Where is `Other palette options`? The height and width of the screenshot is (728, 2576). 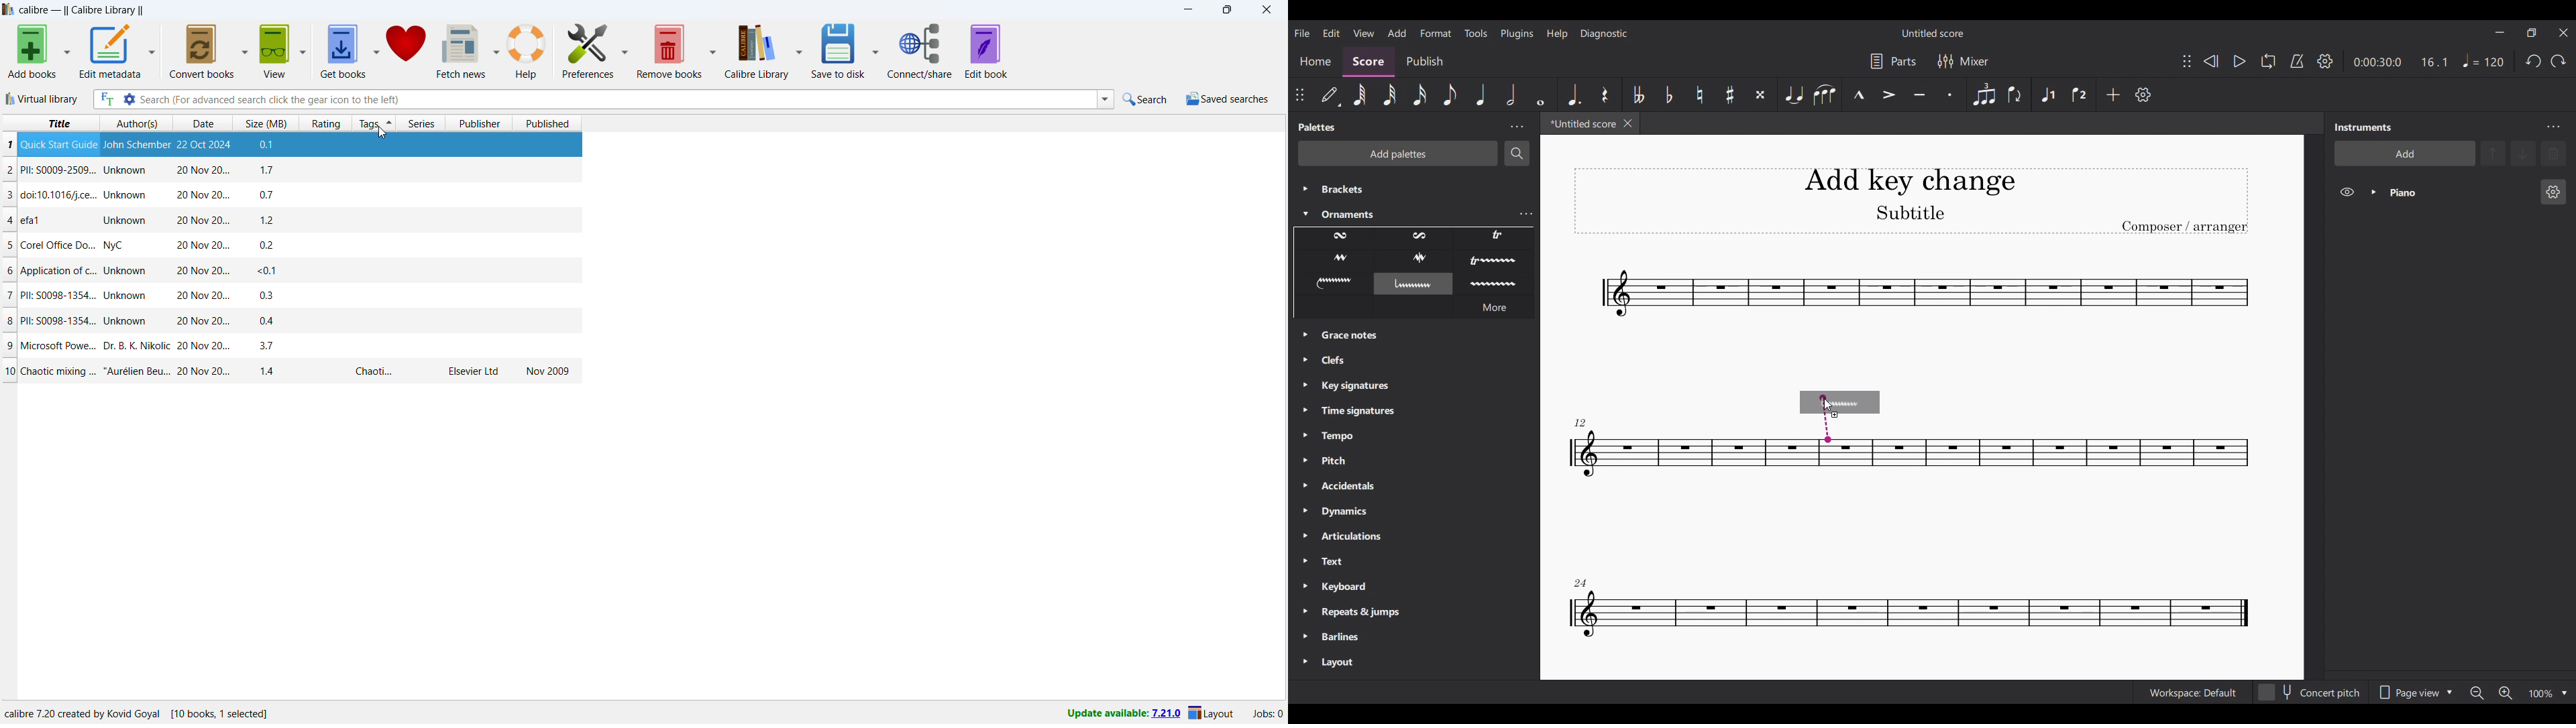 Other palette options is located at coordinates (1415, 508).